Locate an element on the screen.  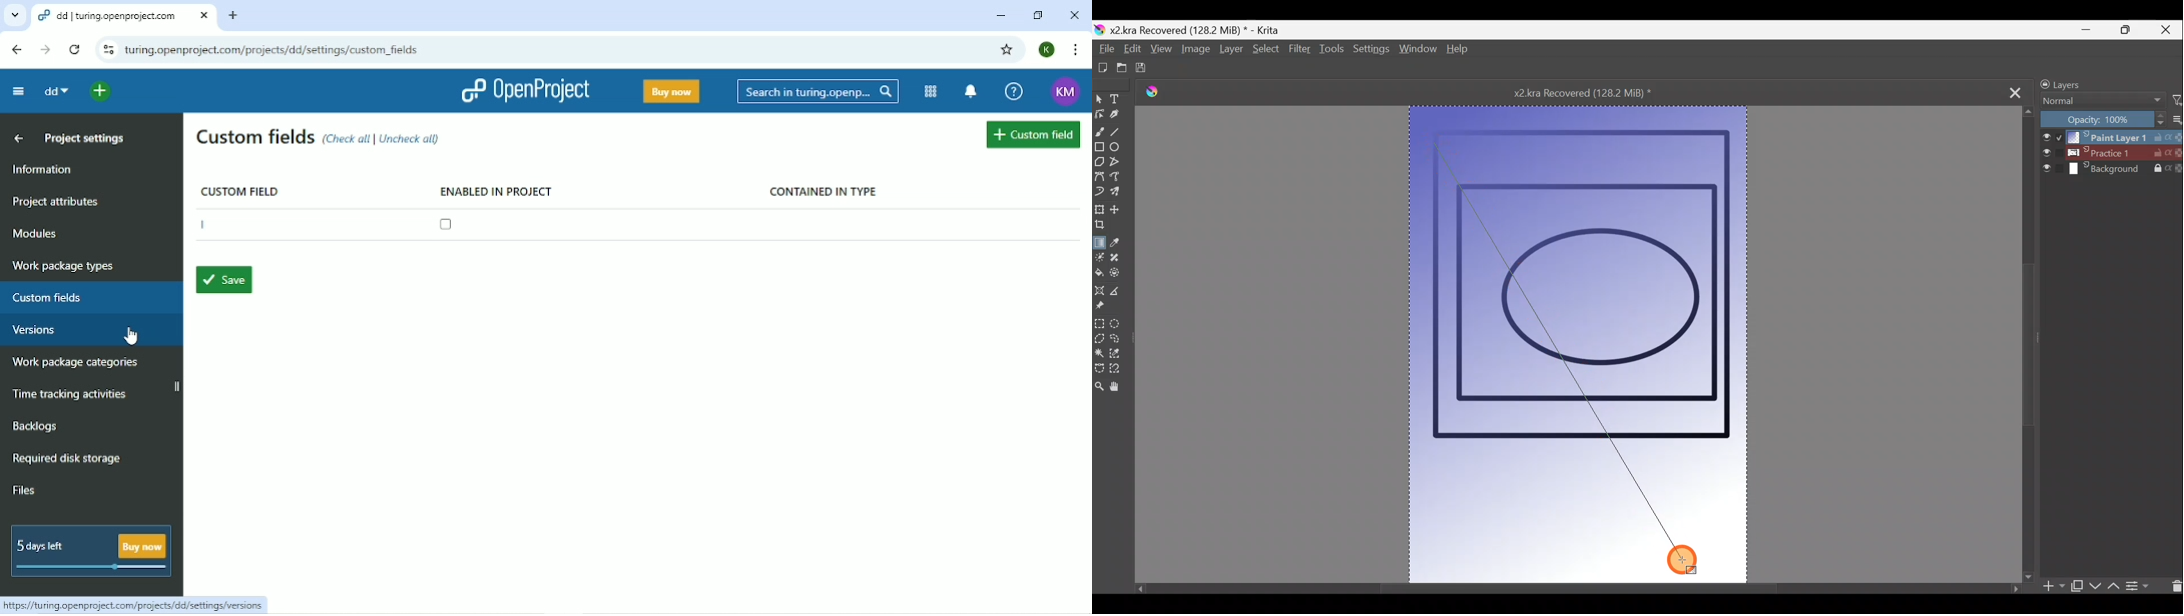
Pan tool is located at coordinates (1118, 389).